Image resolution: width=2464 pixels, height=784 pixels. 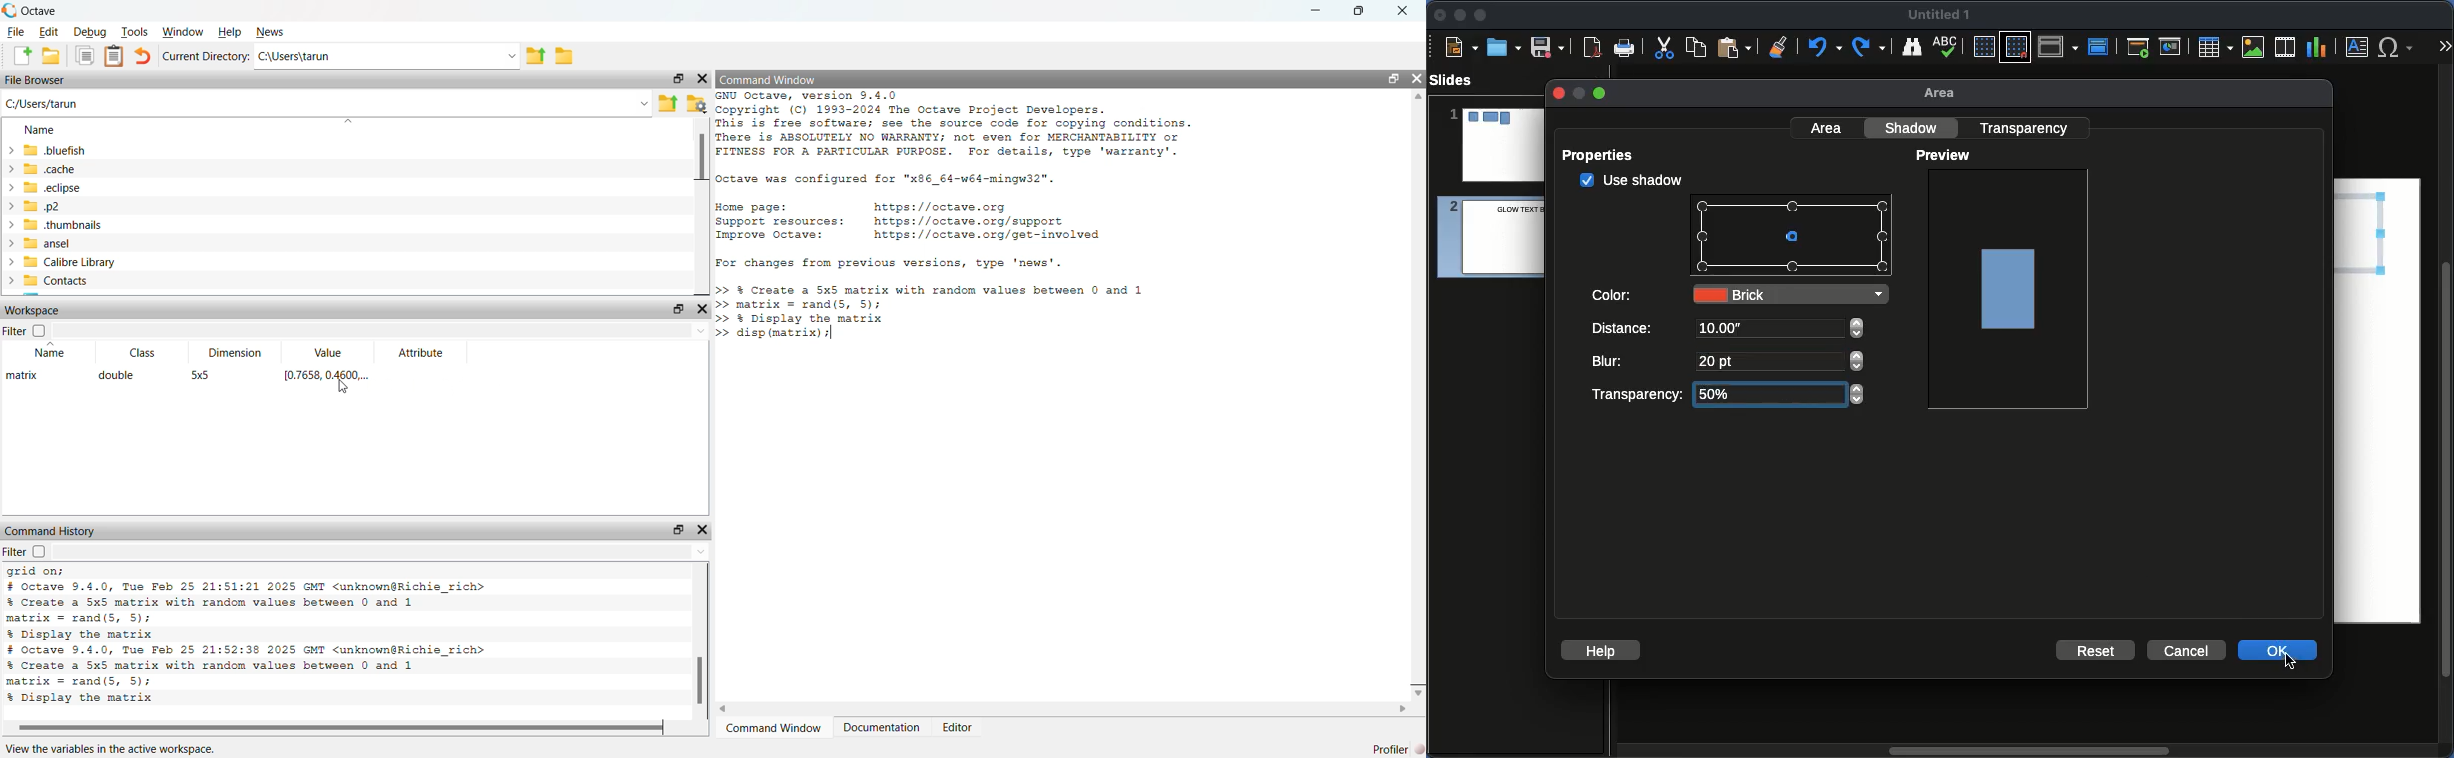 I want to click on close, so click(x=1557, y=93).